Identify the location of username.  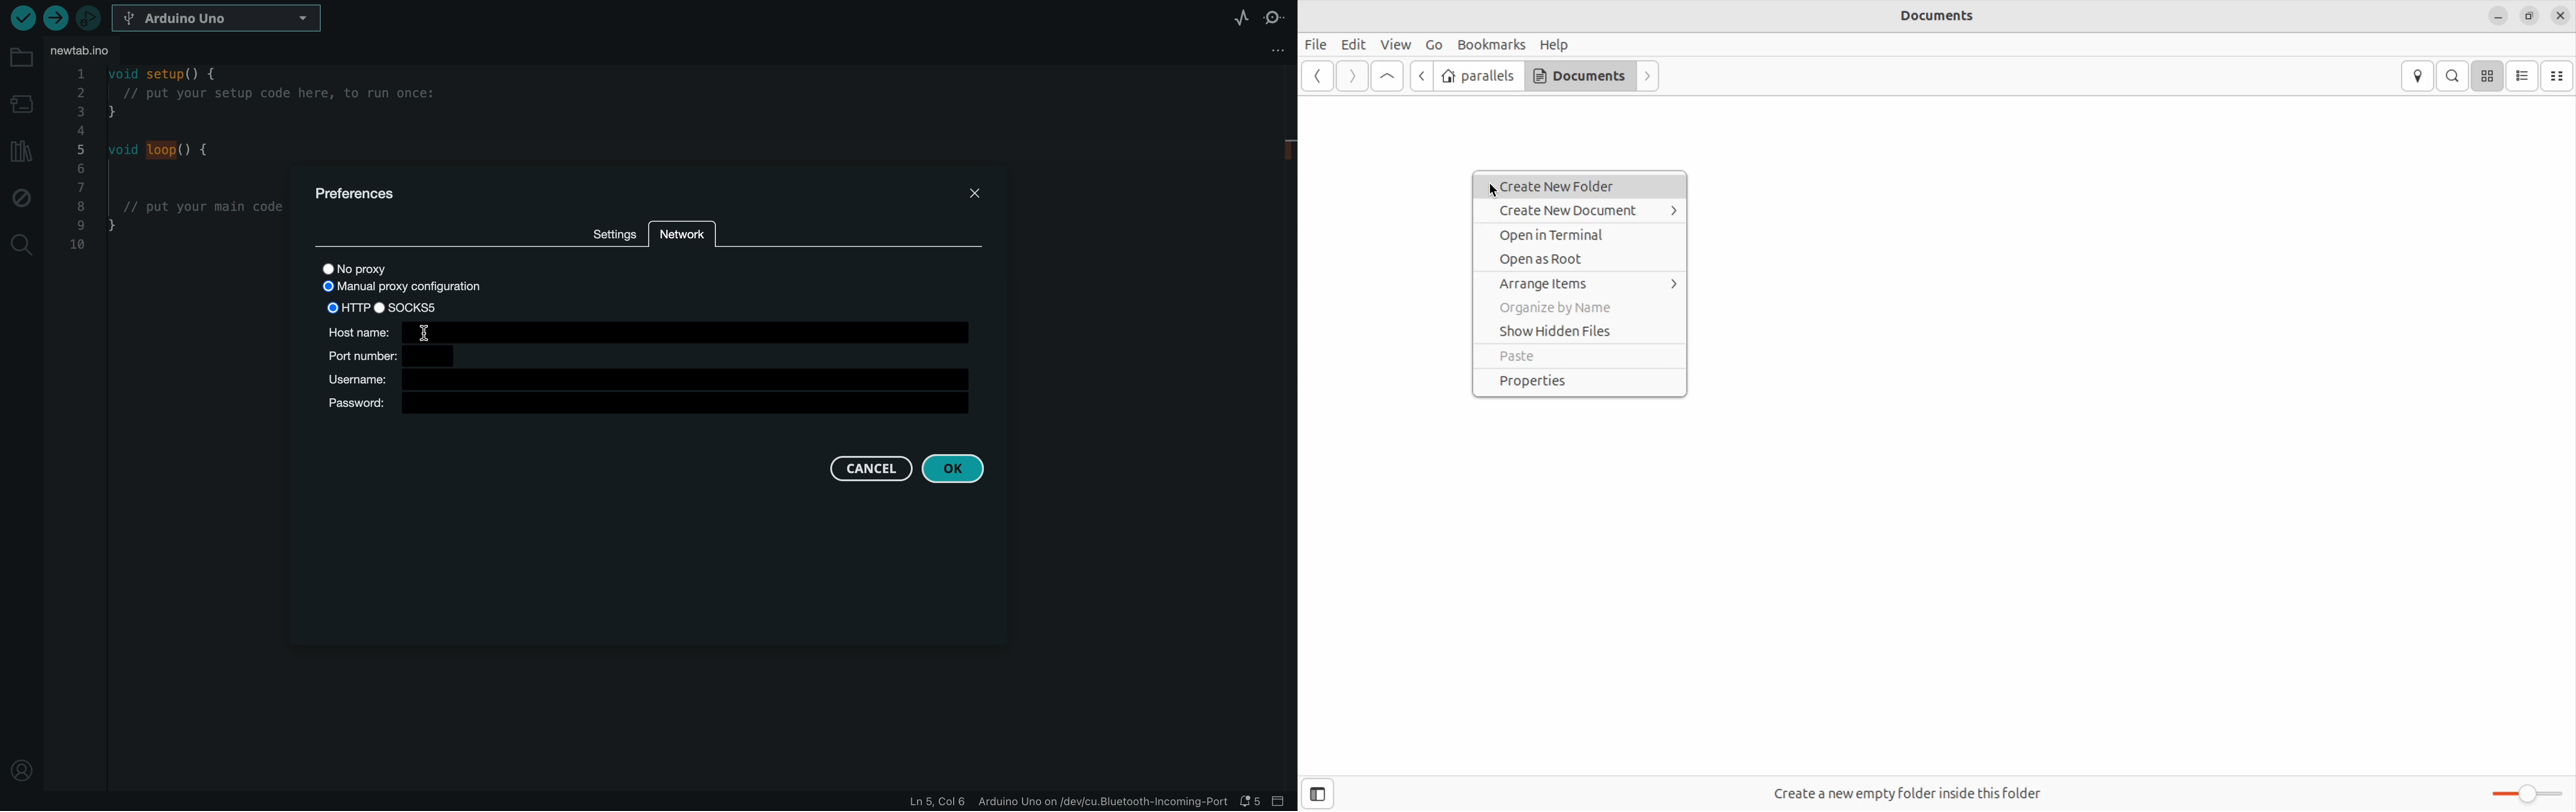
(652, 379).